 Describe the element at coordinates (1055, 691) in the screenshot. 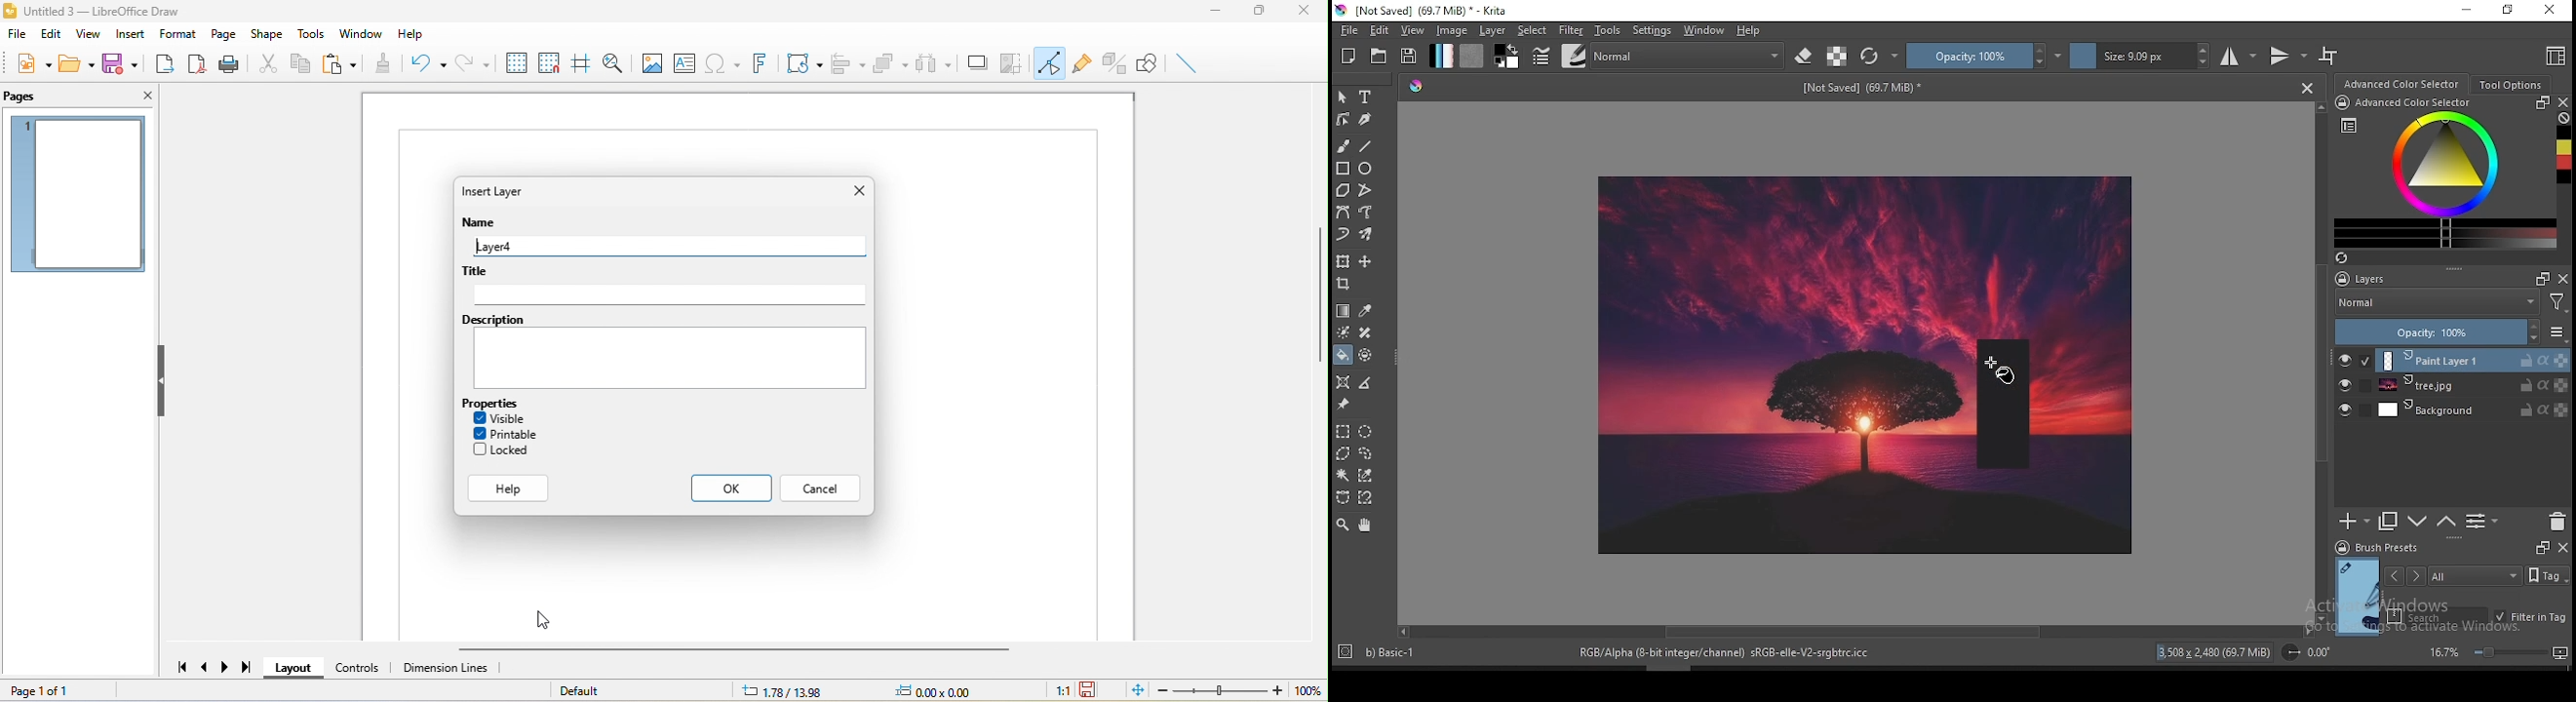

I see `1:1` at that location.